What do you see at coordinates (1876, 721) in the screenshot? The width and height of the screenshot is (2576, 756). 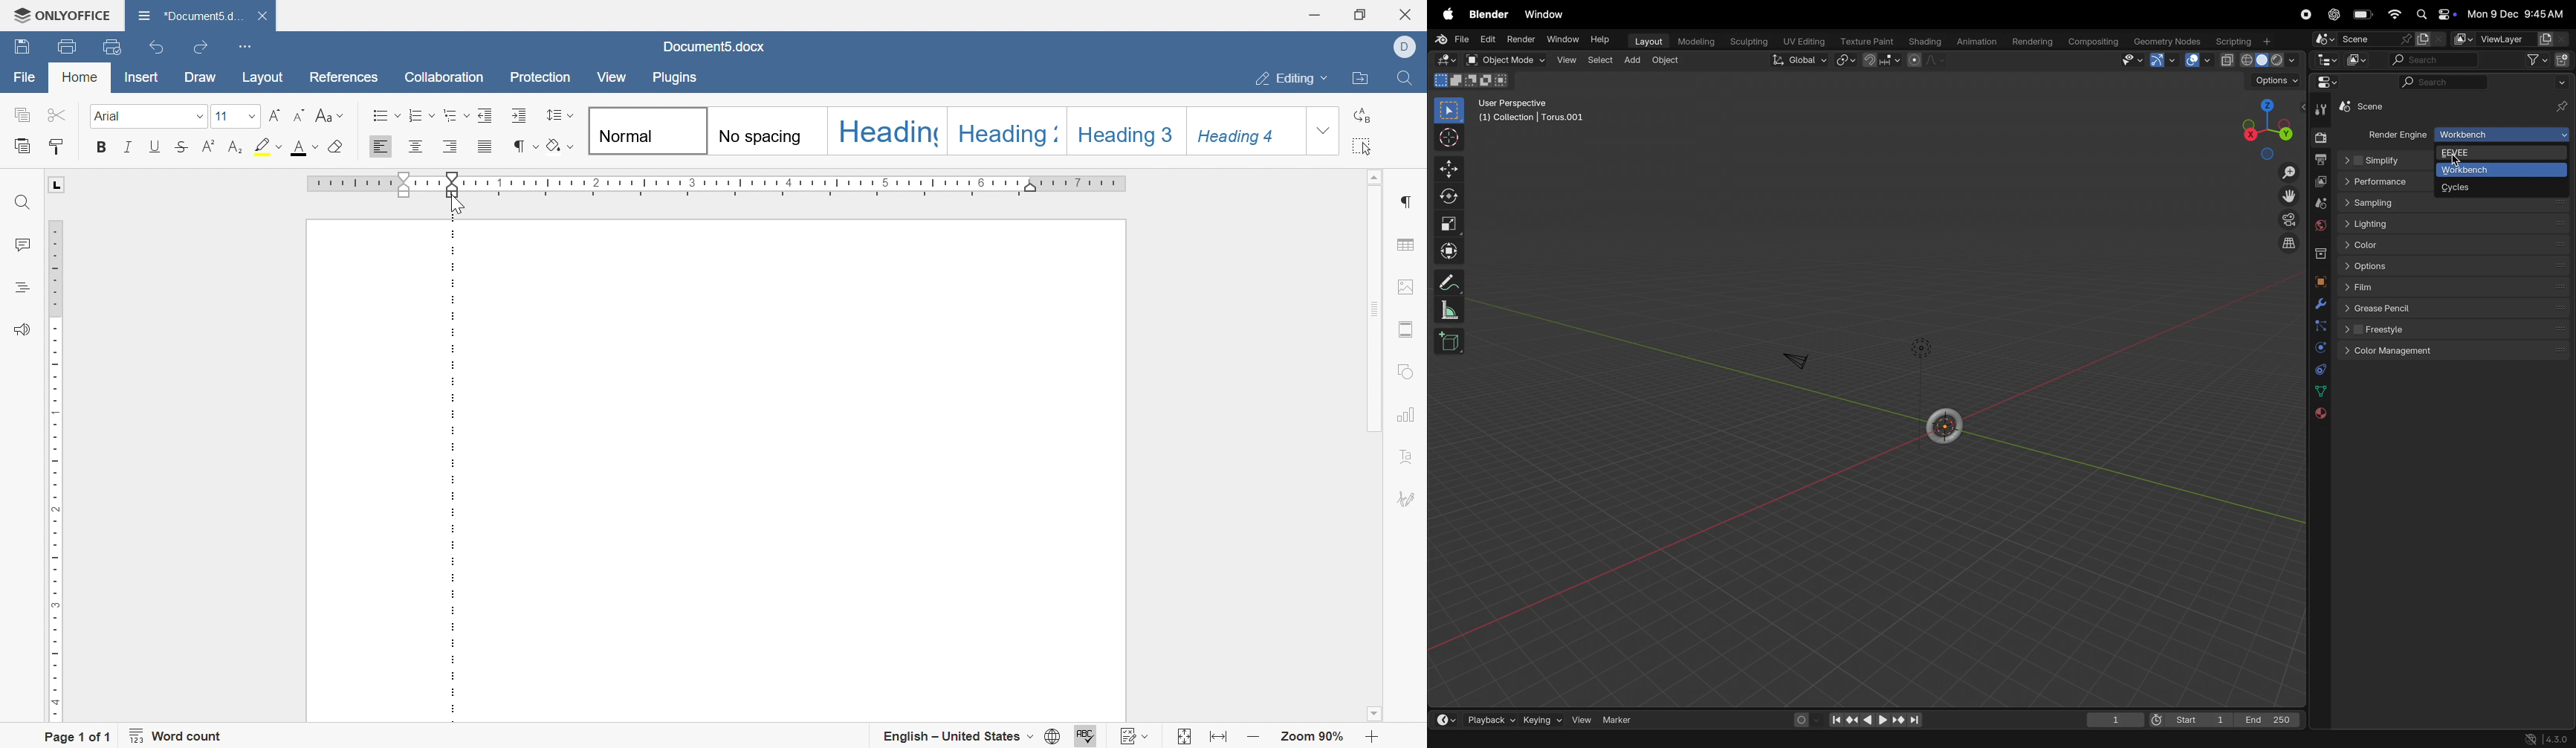 I see `play back controls` at bounding box center [1876, 721].